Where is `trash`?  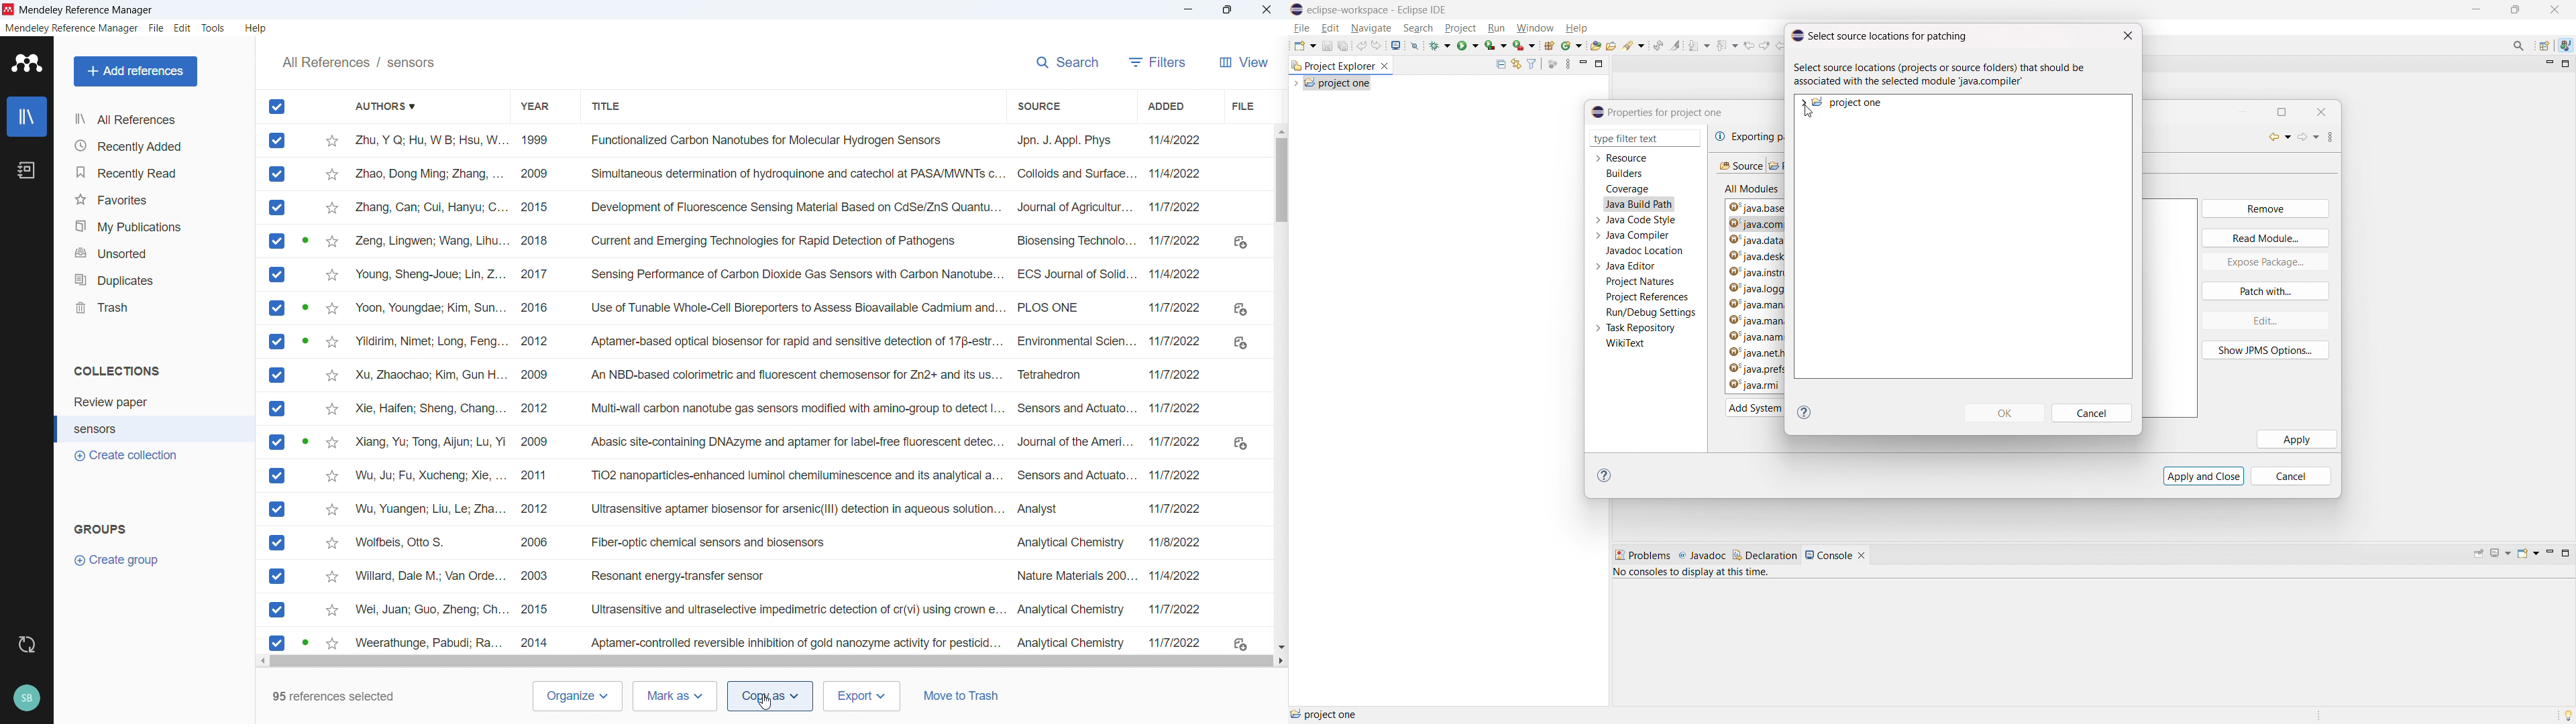
trash is located at coordinates (153, 307).